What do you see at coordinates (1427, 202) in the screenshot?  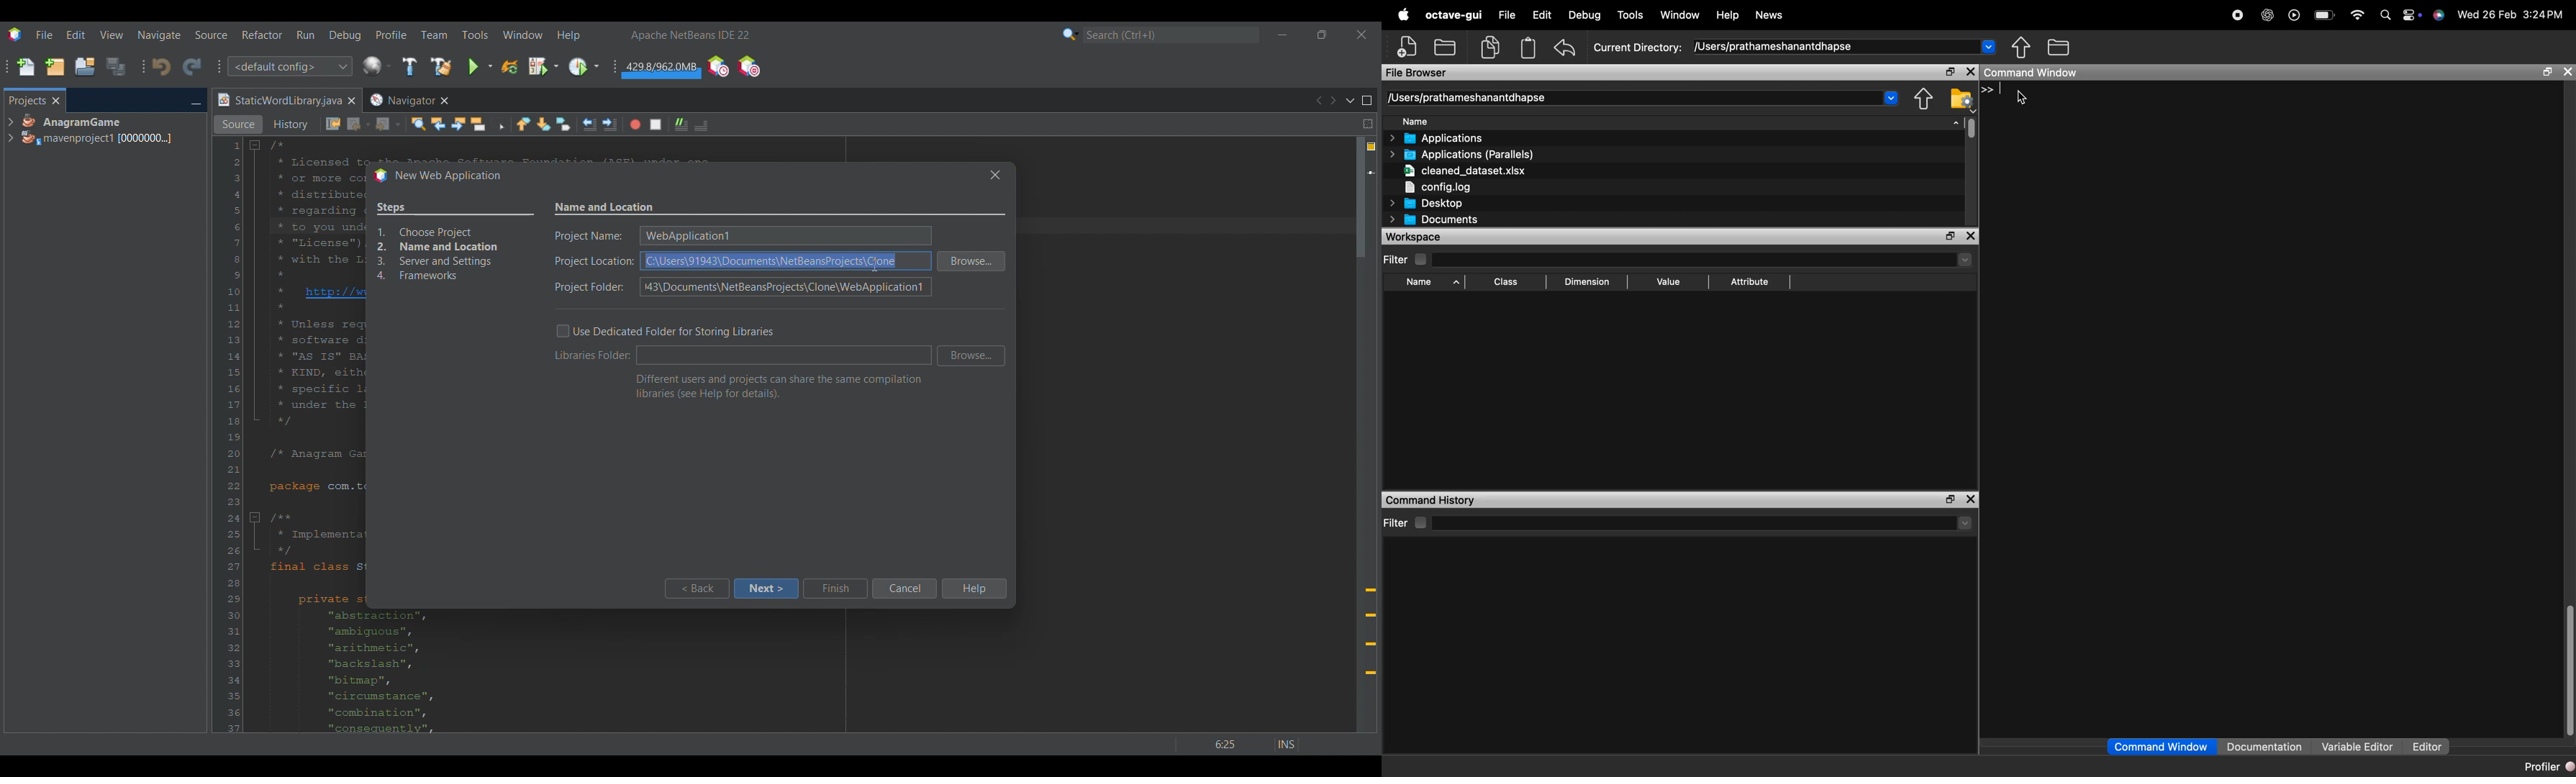 I see `Desktop` at bounding box center [1427, 202].